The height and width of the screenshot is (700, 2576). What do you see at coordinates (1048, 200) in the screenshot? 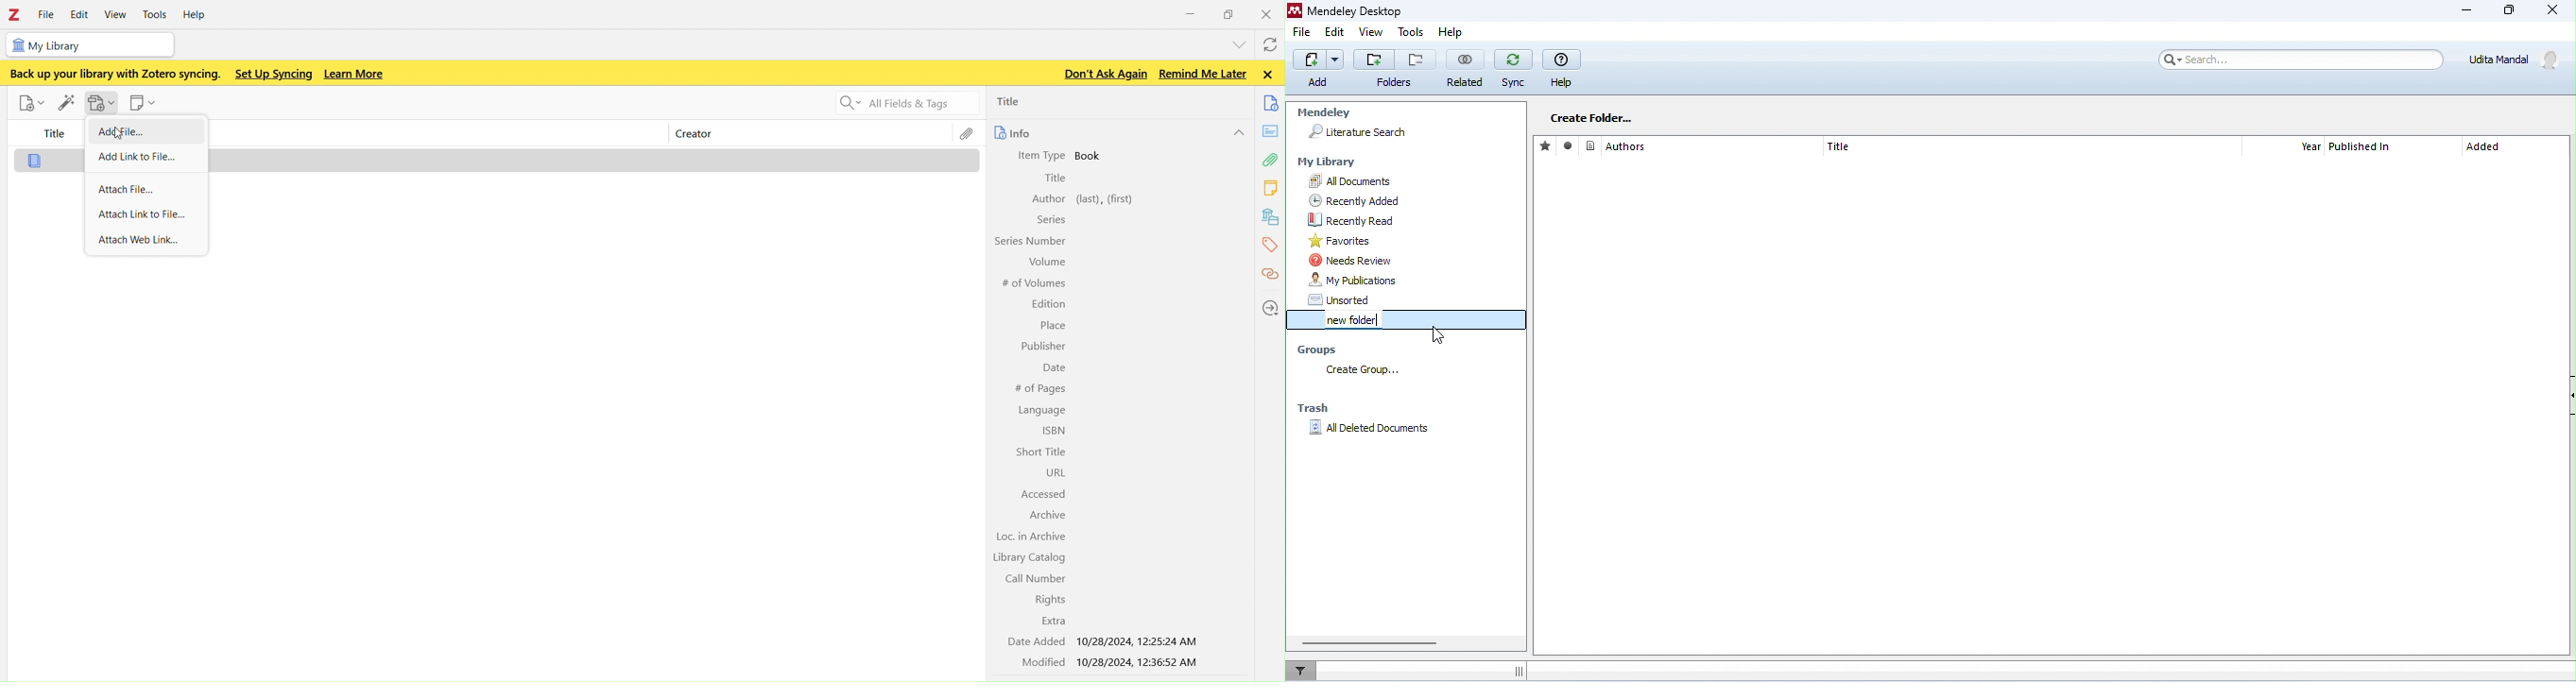
I see `Author` at bounding box center [1048, 200].